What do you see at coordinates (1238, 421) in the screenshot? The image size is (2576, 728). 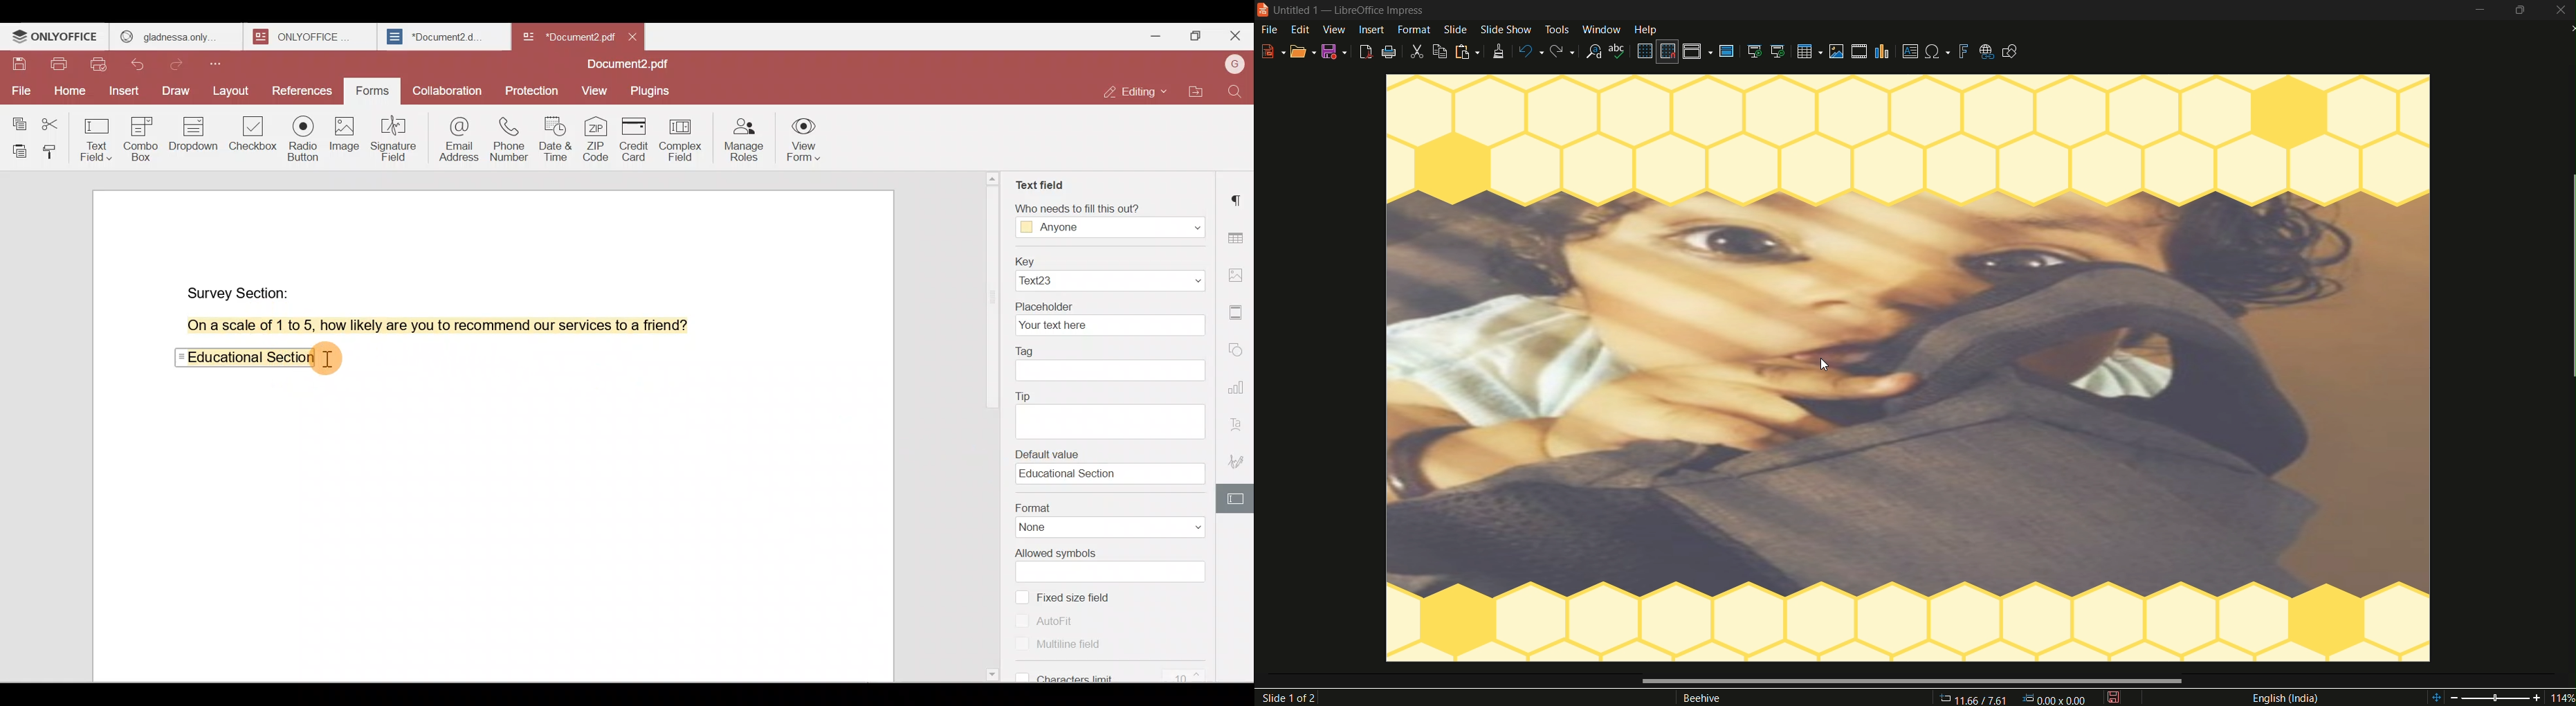 I see `Text Art settings` at bounding box center [1238, 421].